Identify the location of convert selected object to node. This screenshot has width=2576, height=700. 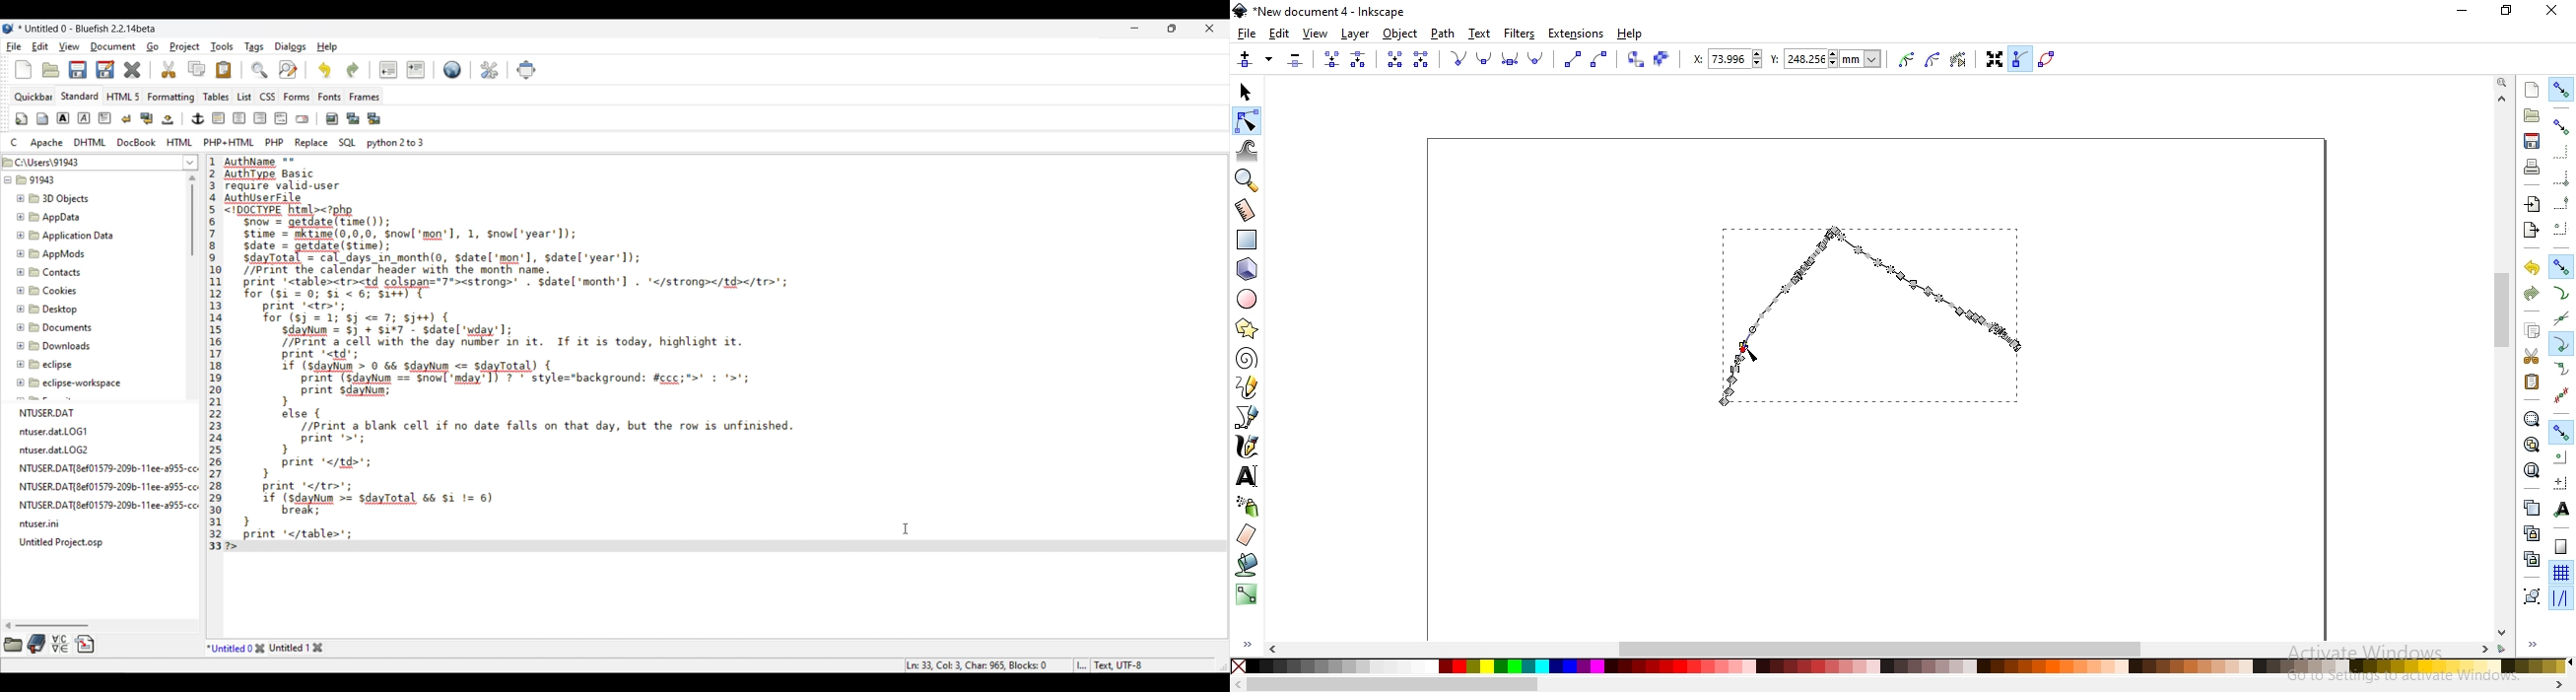
(1634, 60).